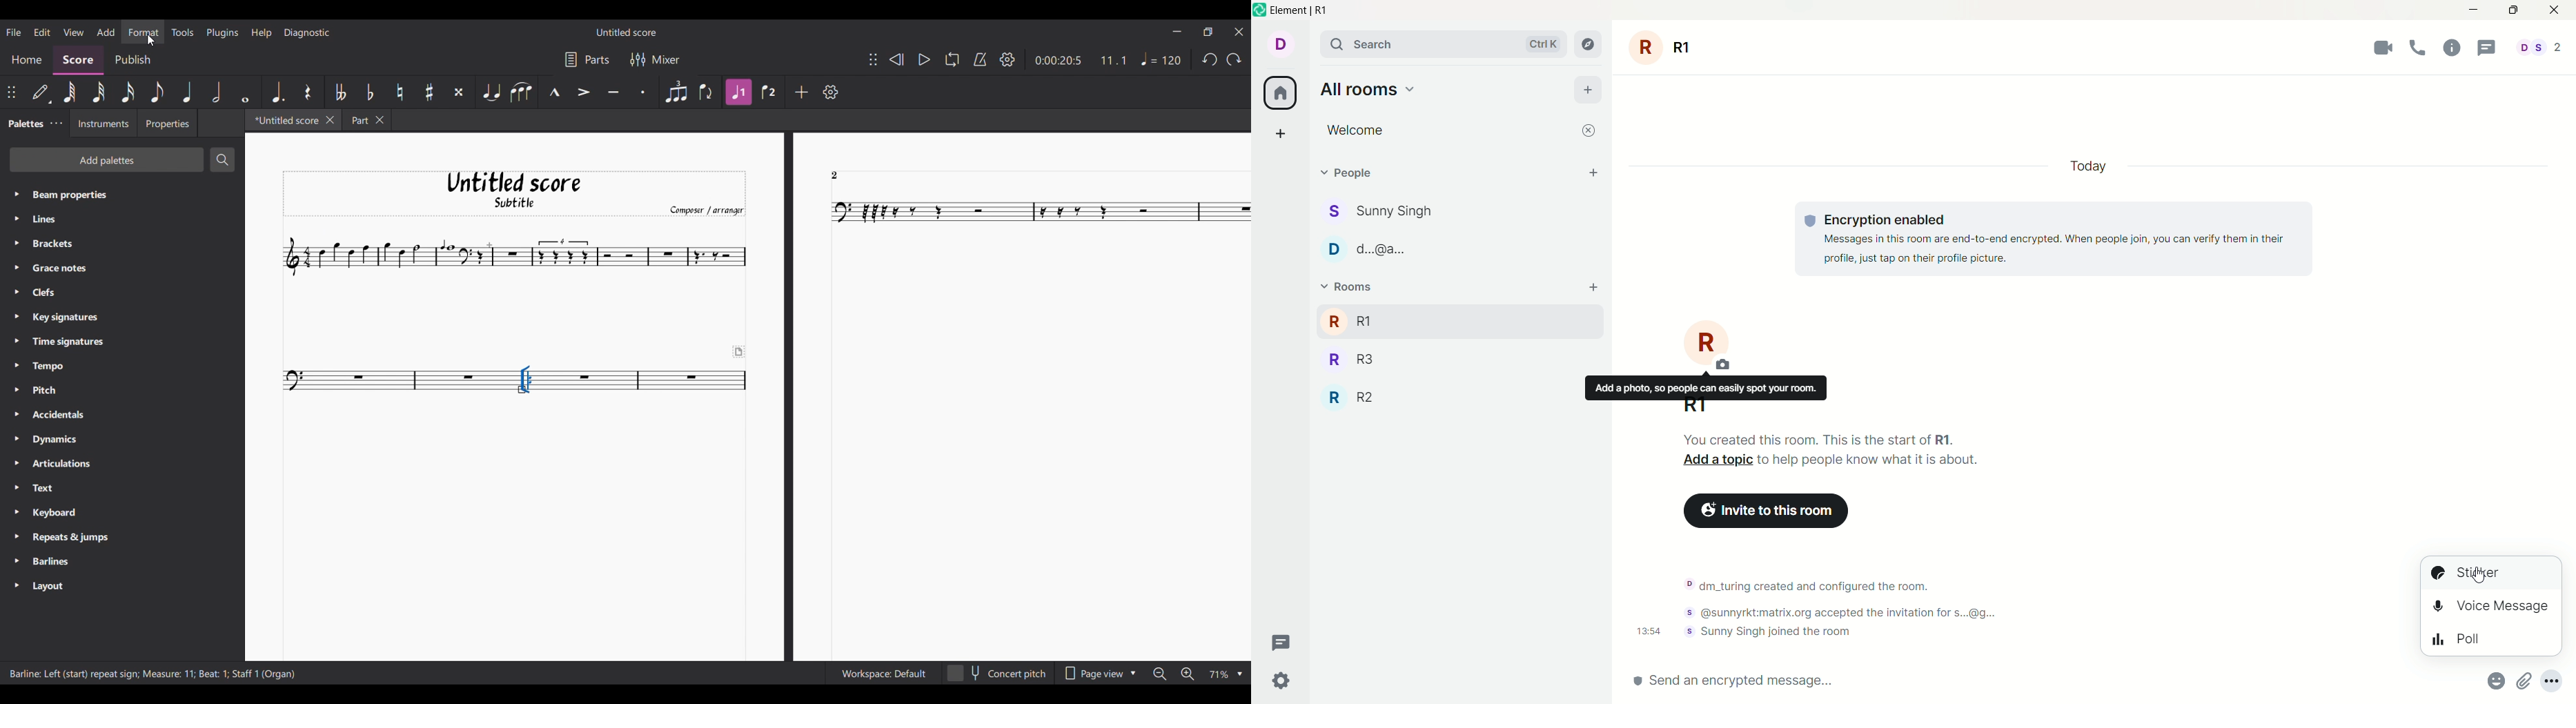 This screenshot has width=2576, height=728. I want to click on Toggle sharp, so click(429, 92).